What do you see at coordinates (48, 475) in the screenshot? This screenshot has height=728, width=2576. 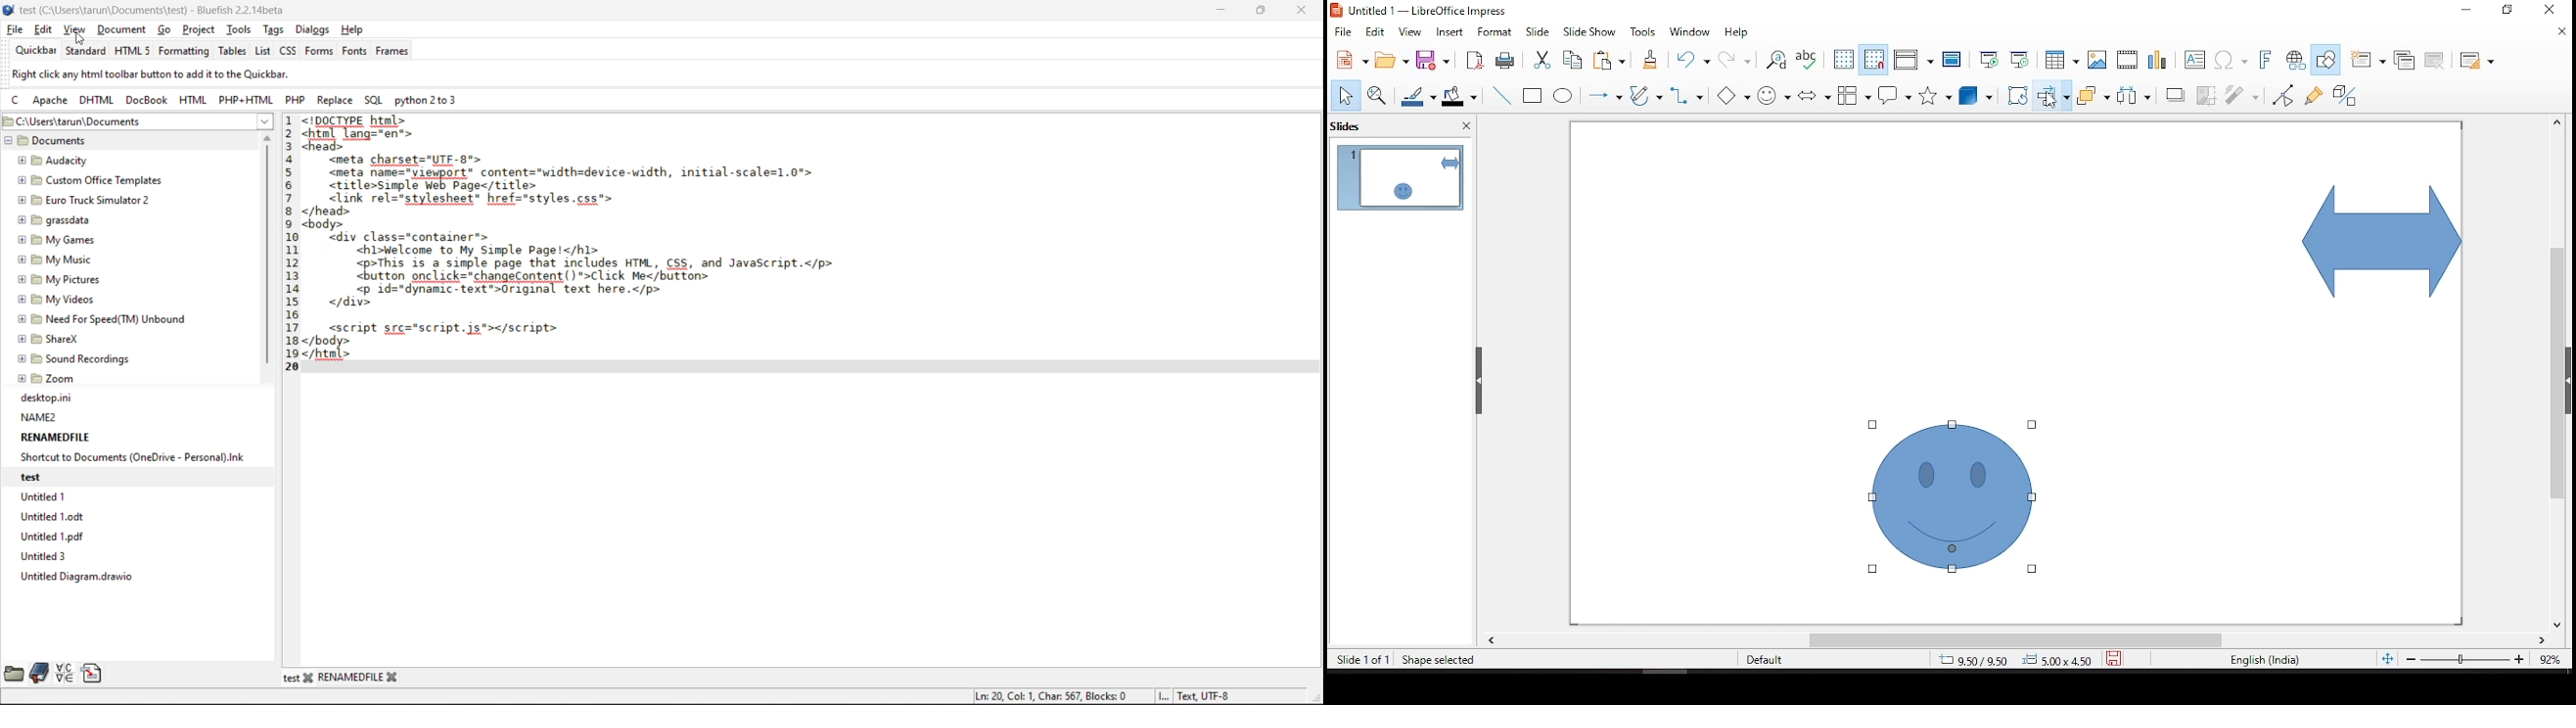 I see `test` at bounding box center [48, 475].